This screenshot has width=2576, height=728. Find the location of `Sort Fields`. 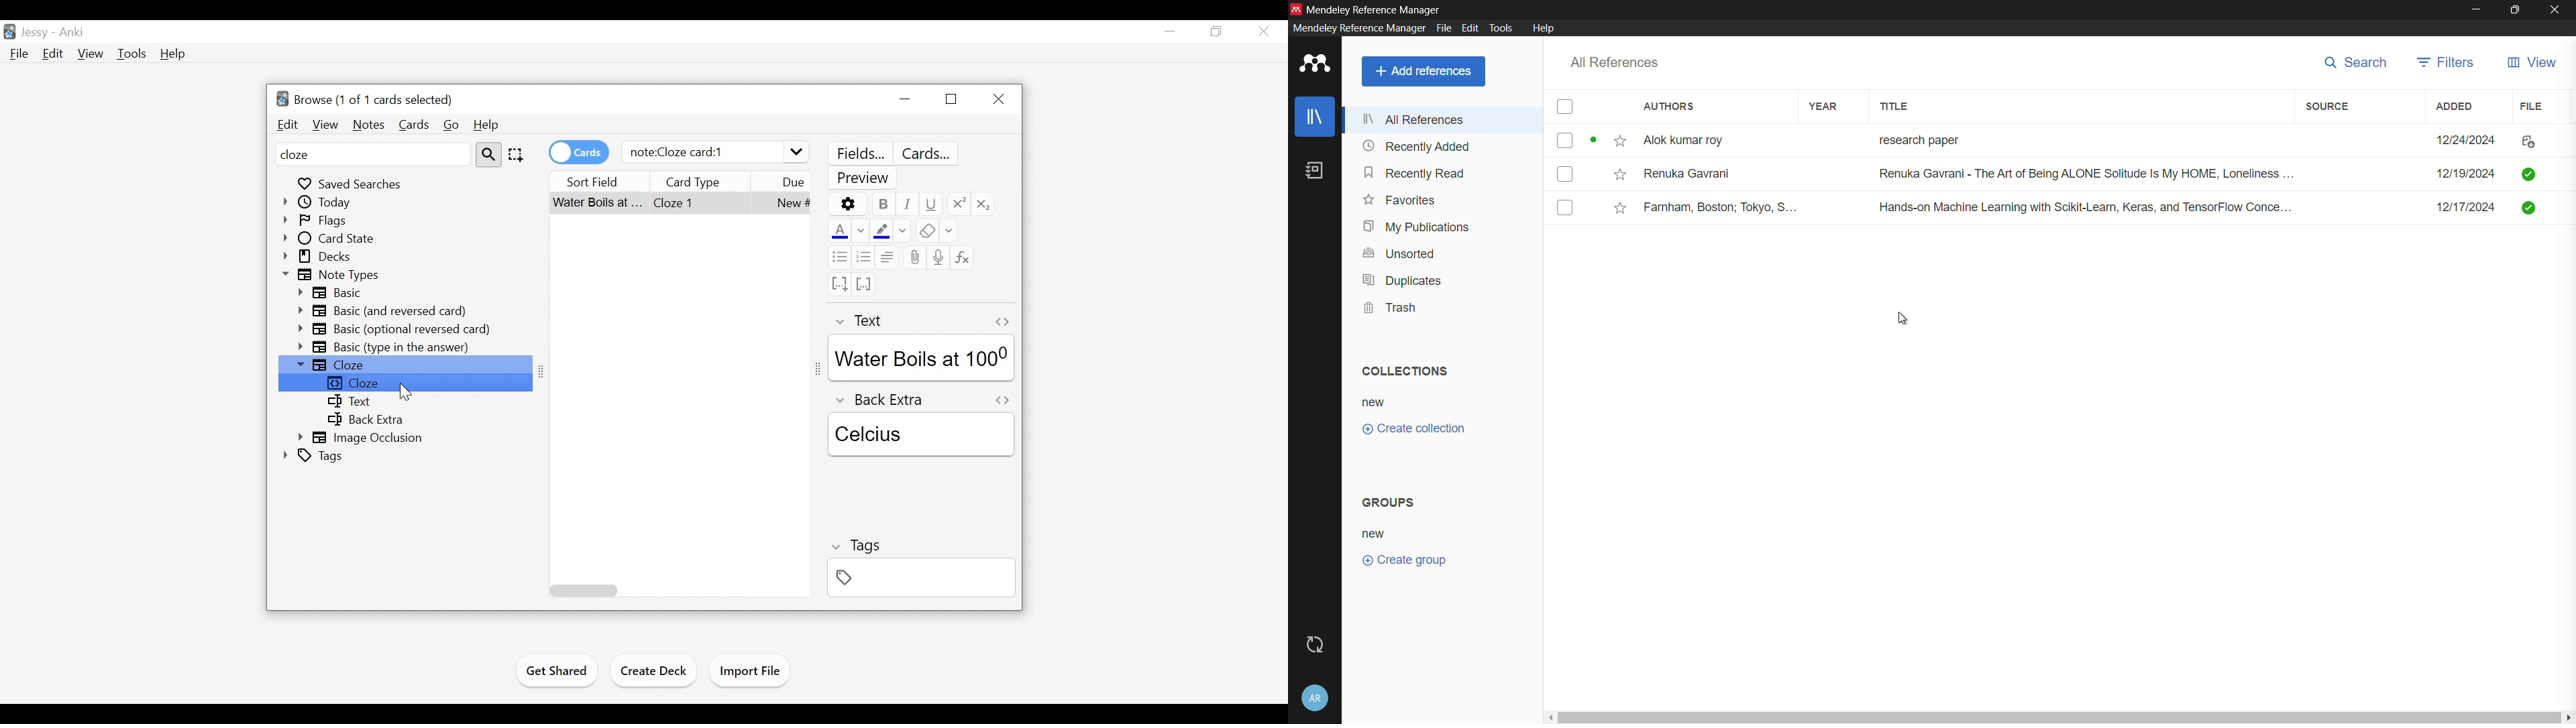

Sort Fields is located at coordinates (604, 182).